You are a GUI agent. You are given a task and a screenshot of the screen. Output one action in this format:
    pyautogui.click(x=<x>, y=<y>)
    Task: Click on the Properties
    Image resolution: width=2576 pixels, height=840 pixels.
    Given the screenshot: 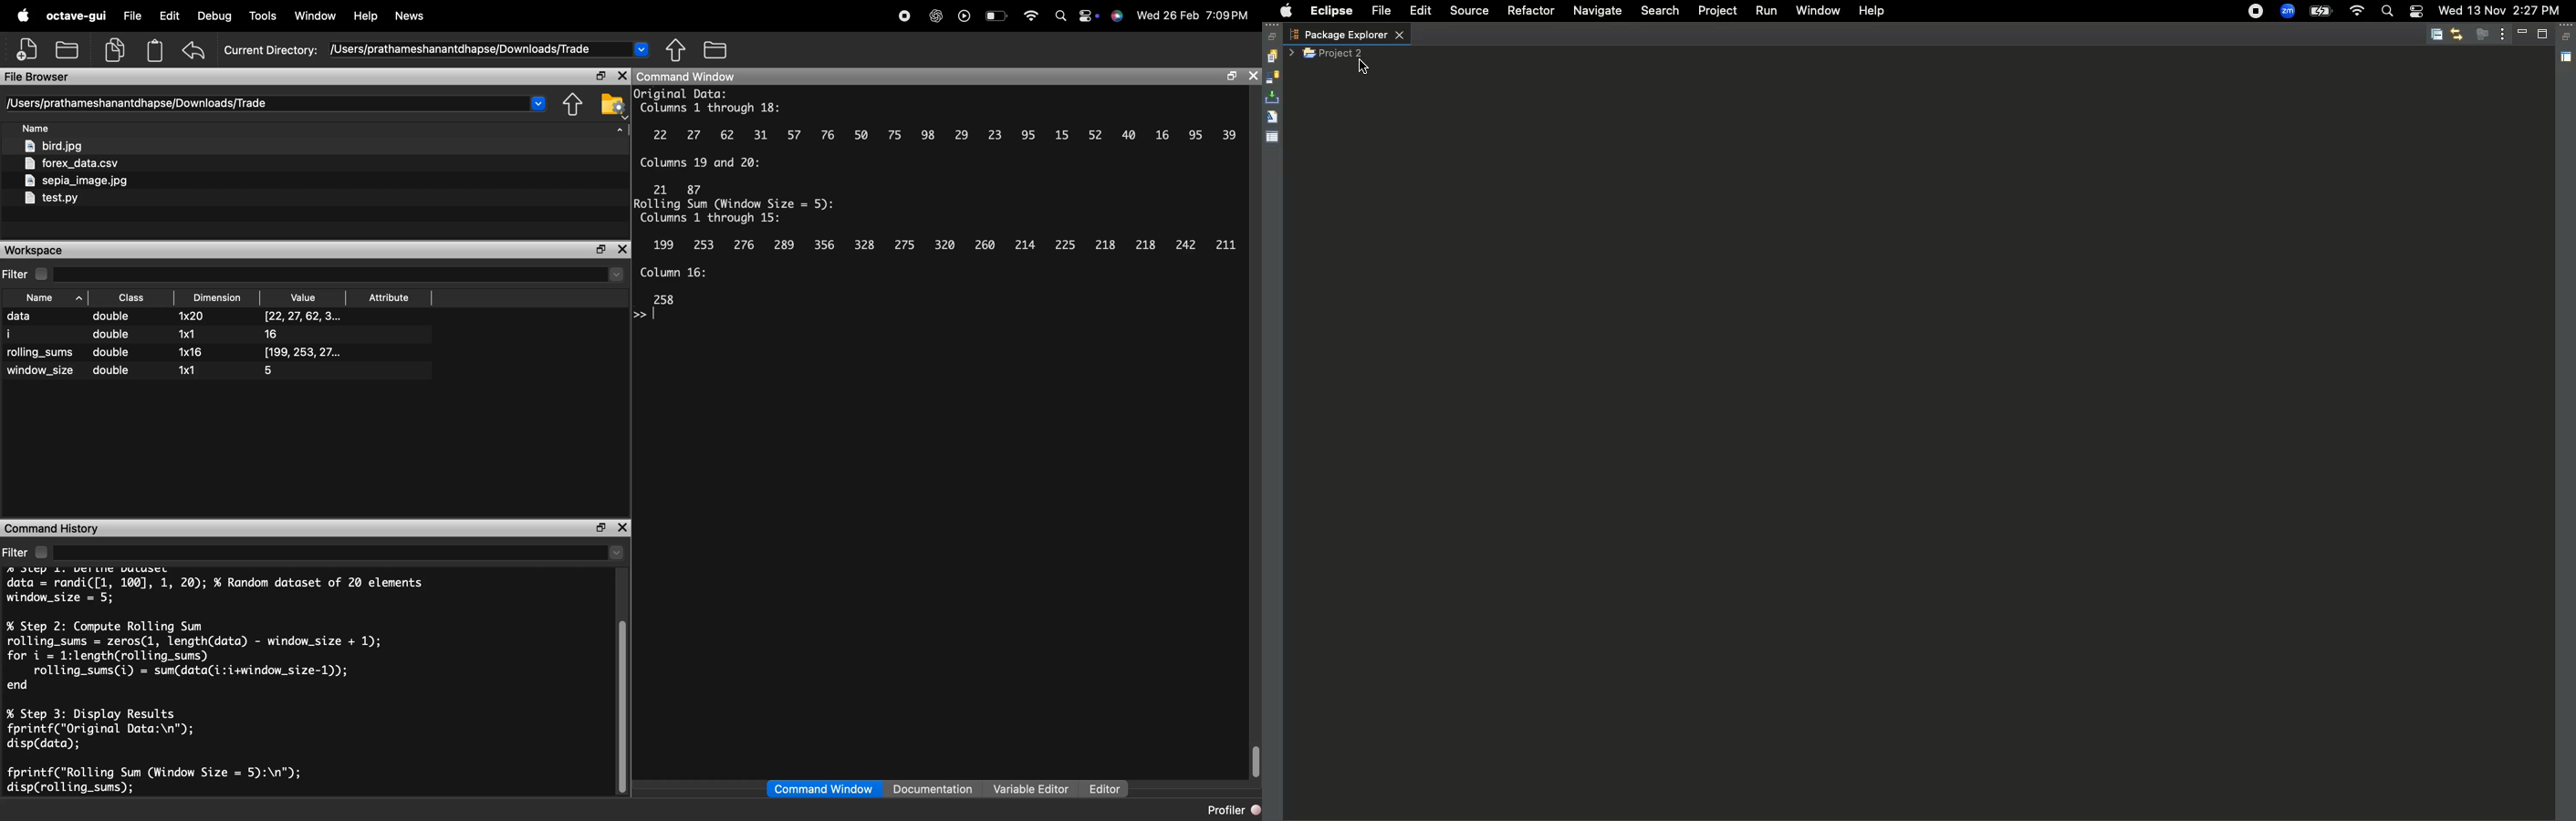 What is the action you would take?
    pyautogui.click(x=1273, y=136)
    